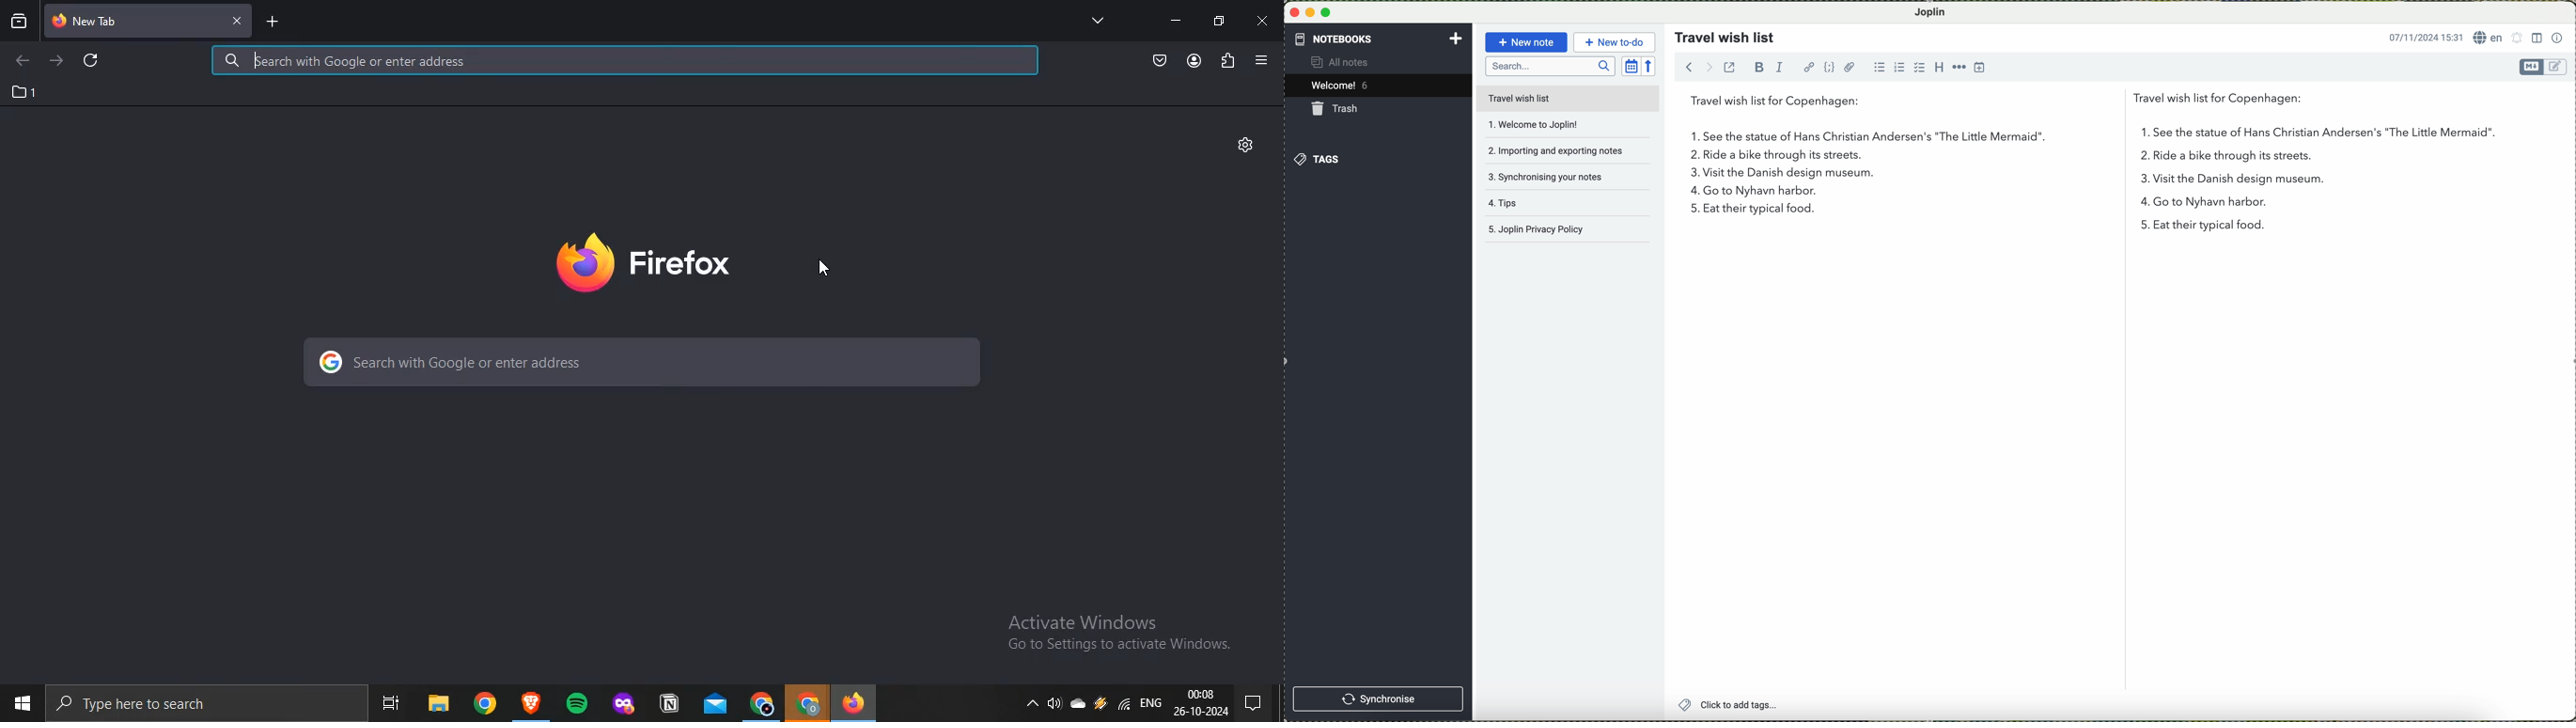 The height and width of the screenshot is (728, 2576). I want to click on heading, so click(1937, 67).